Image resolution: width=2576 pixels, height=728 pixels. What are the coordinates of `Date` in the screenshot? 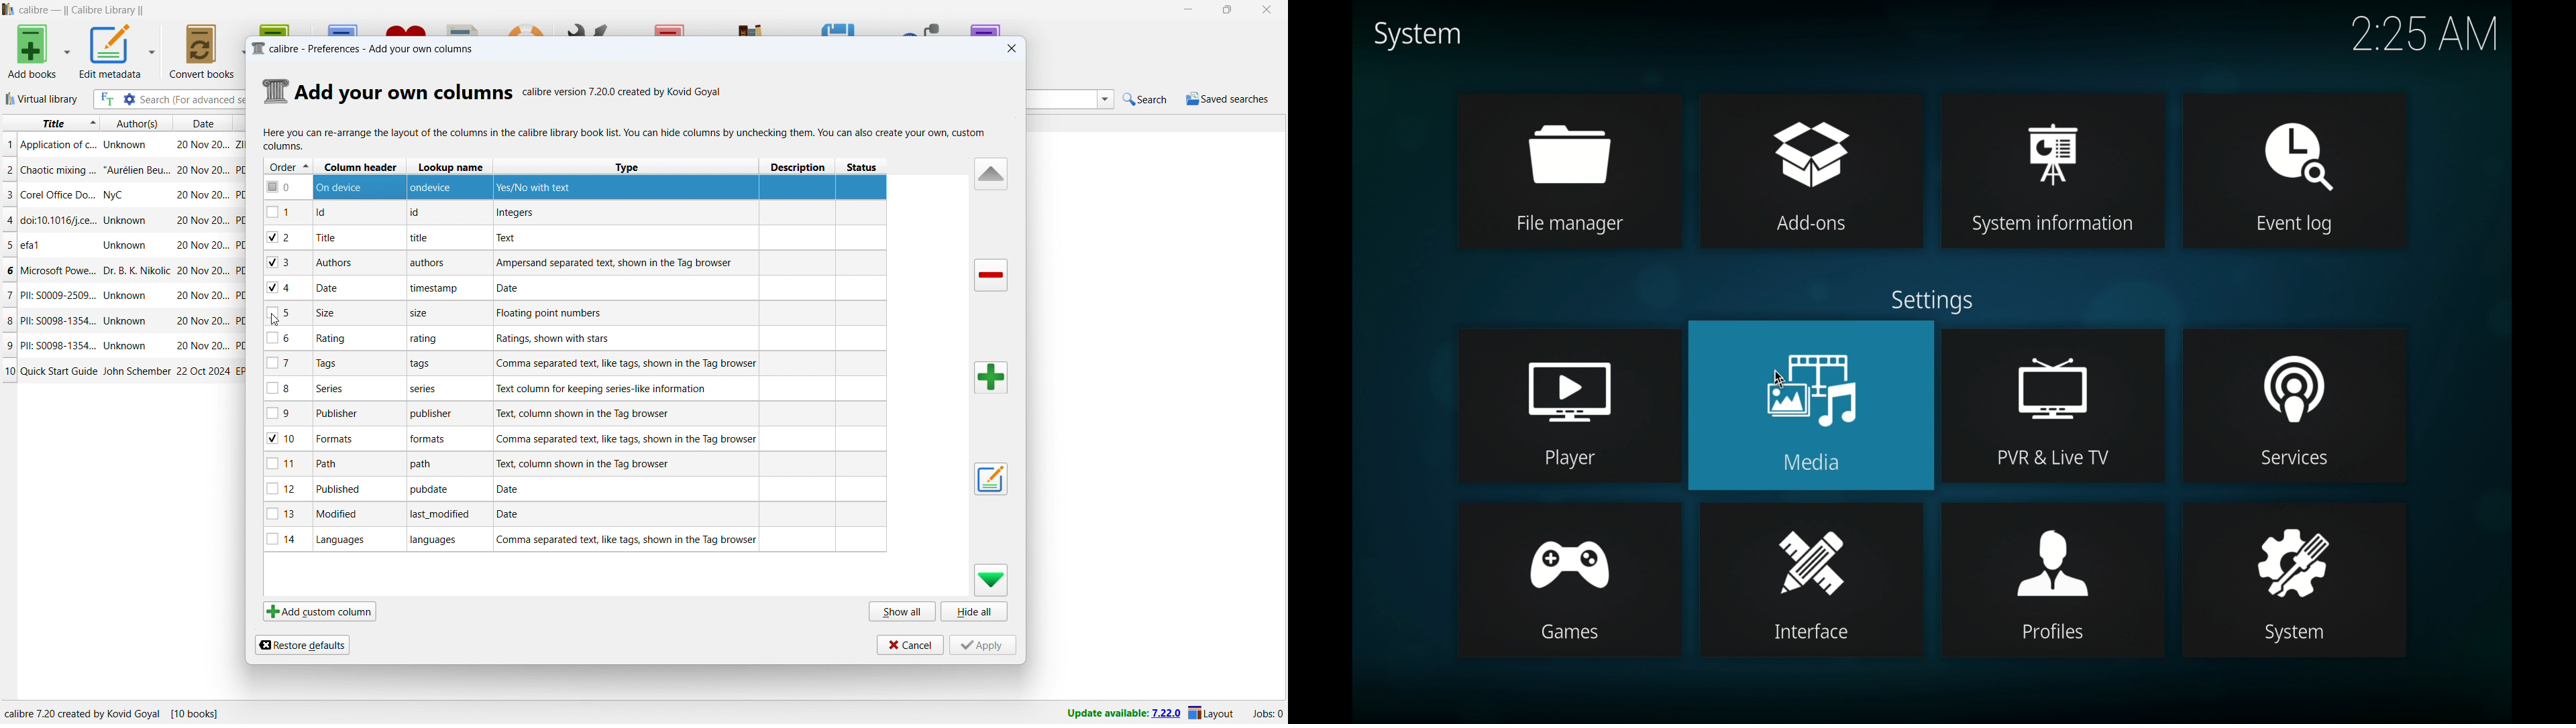 It's located at (511, 489).